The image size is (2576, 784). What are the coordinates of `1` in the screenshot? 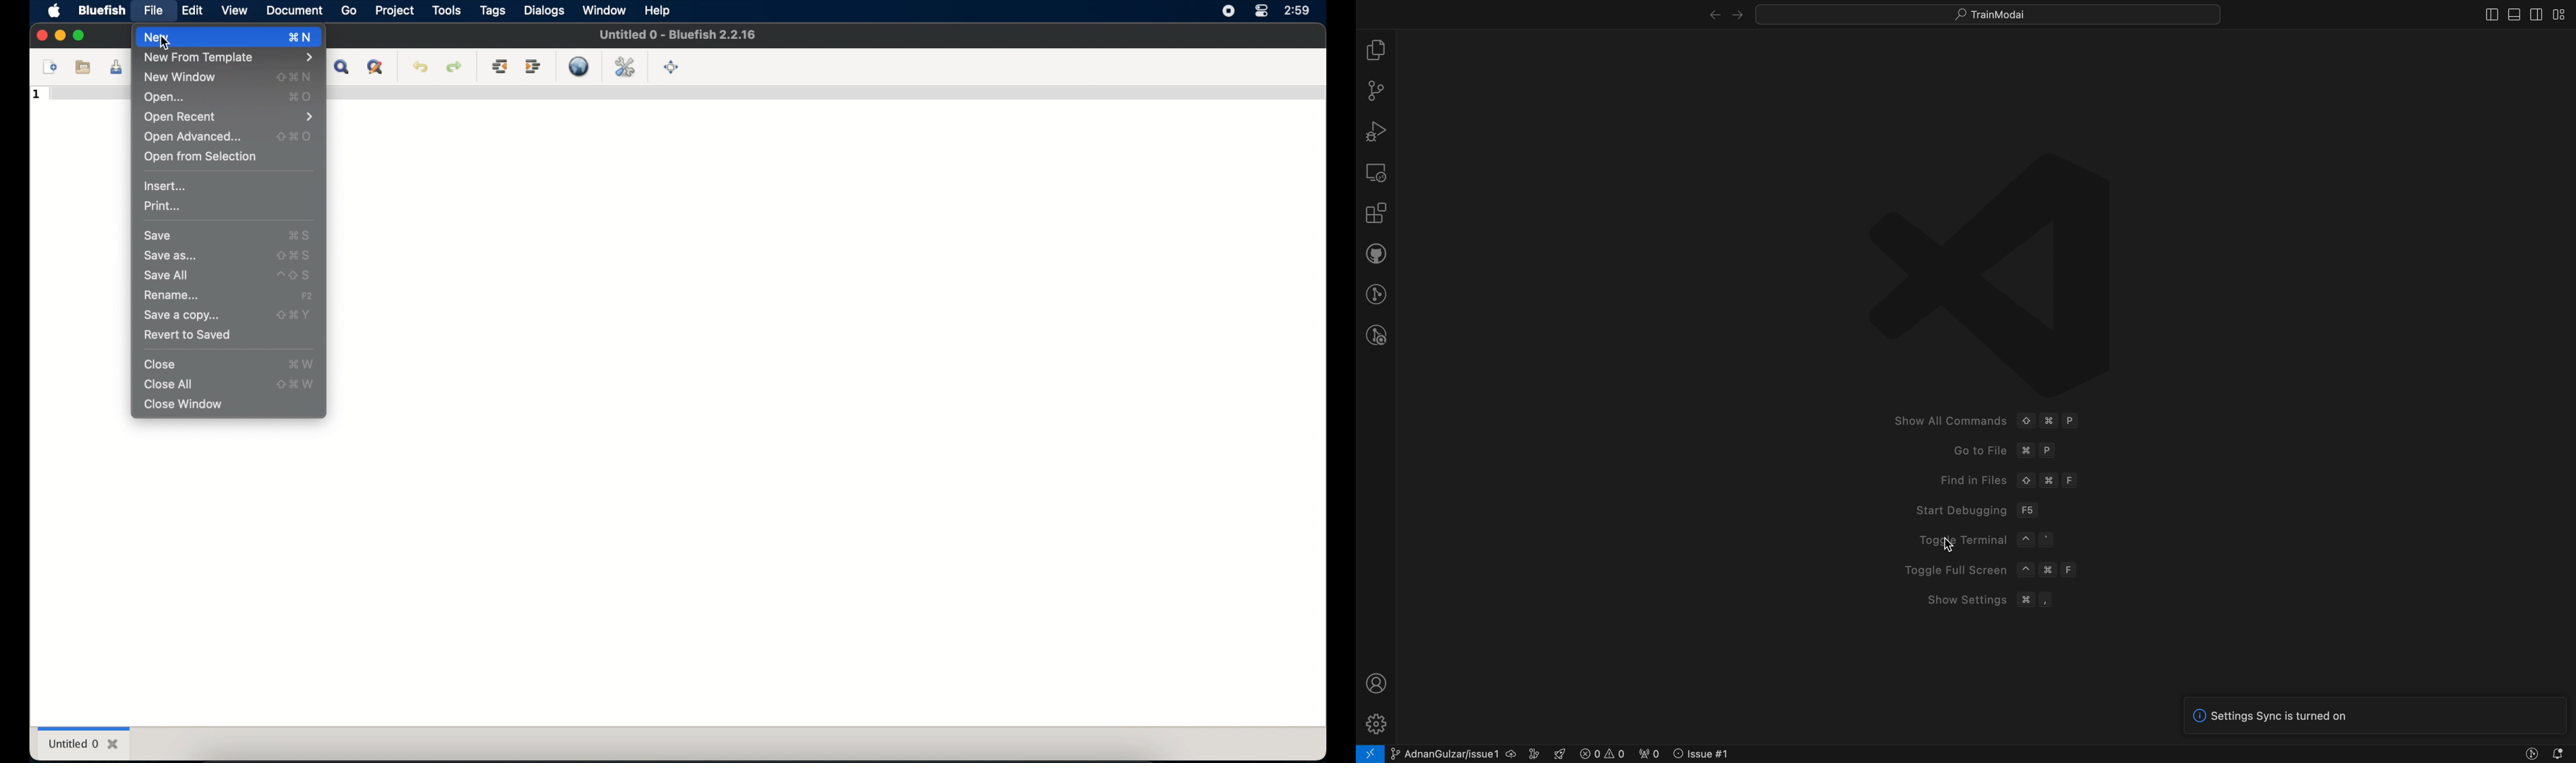 It's located at (37, 95).